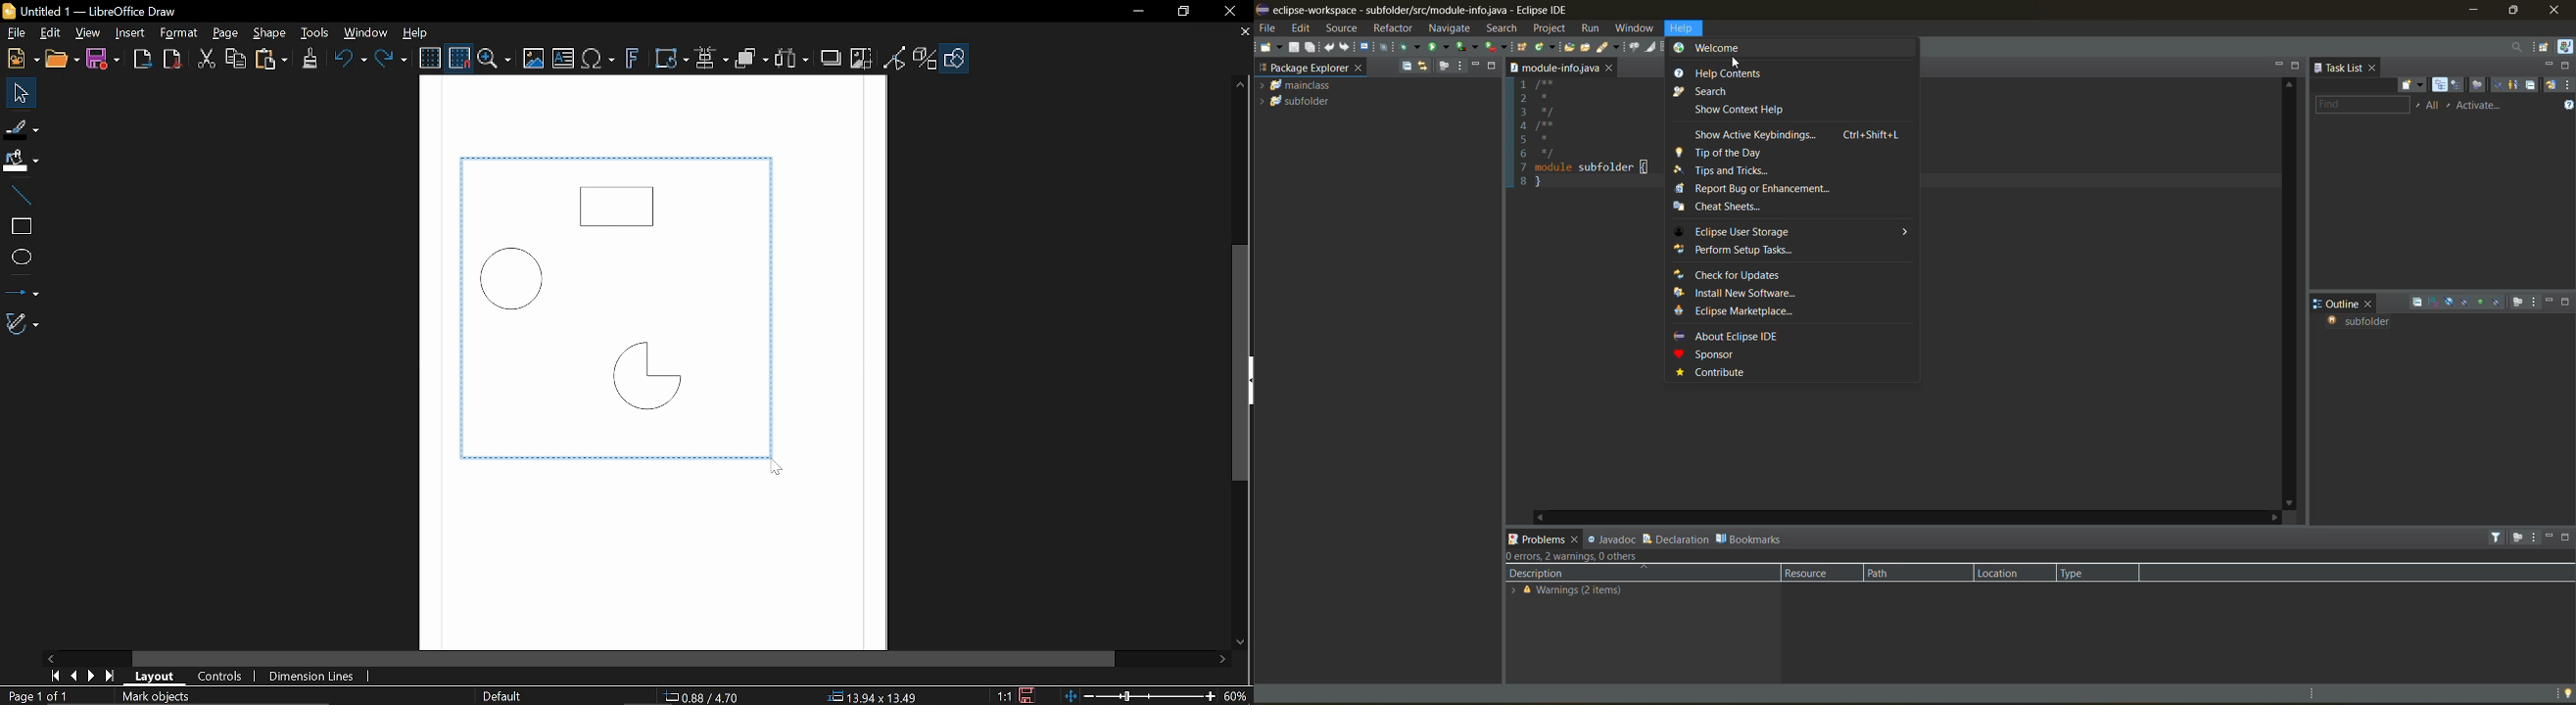 This screenshot has height=728, width=2576. What do you see at coordinates (1885, 574) in the screenshot?
I see `path` at bounding box center [1885, 574].